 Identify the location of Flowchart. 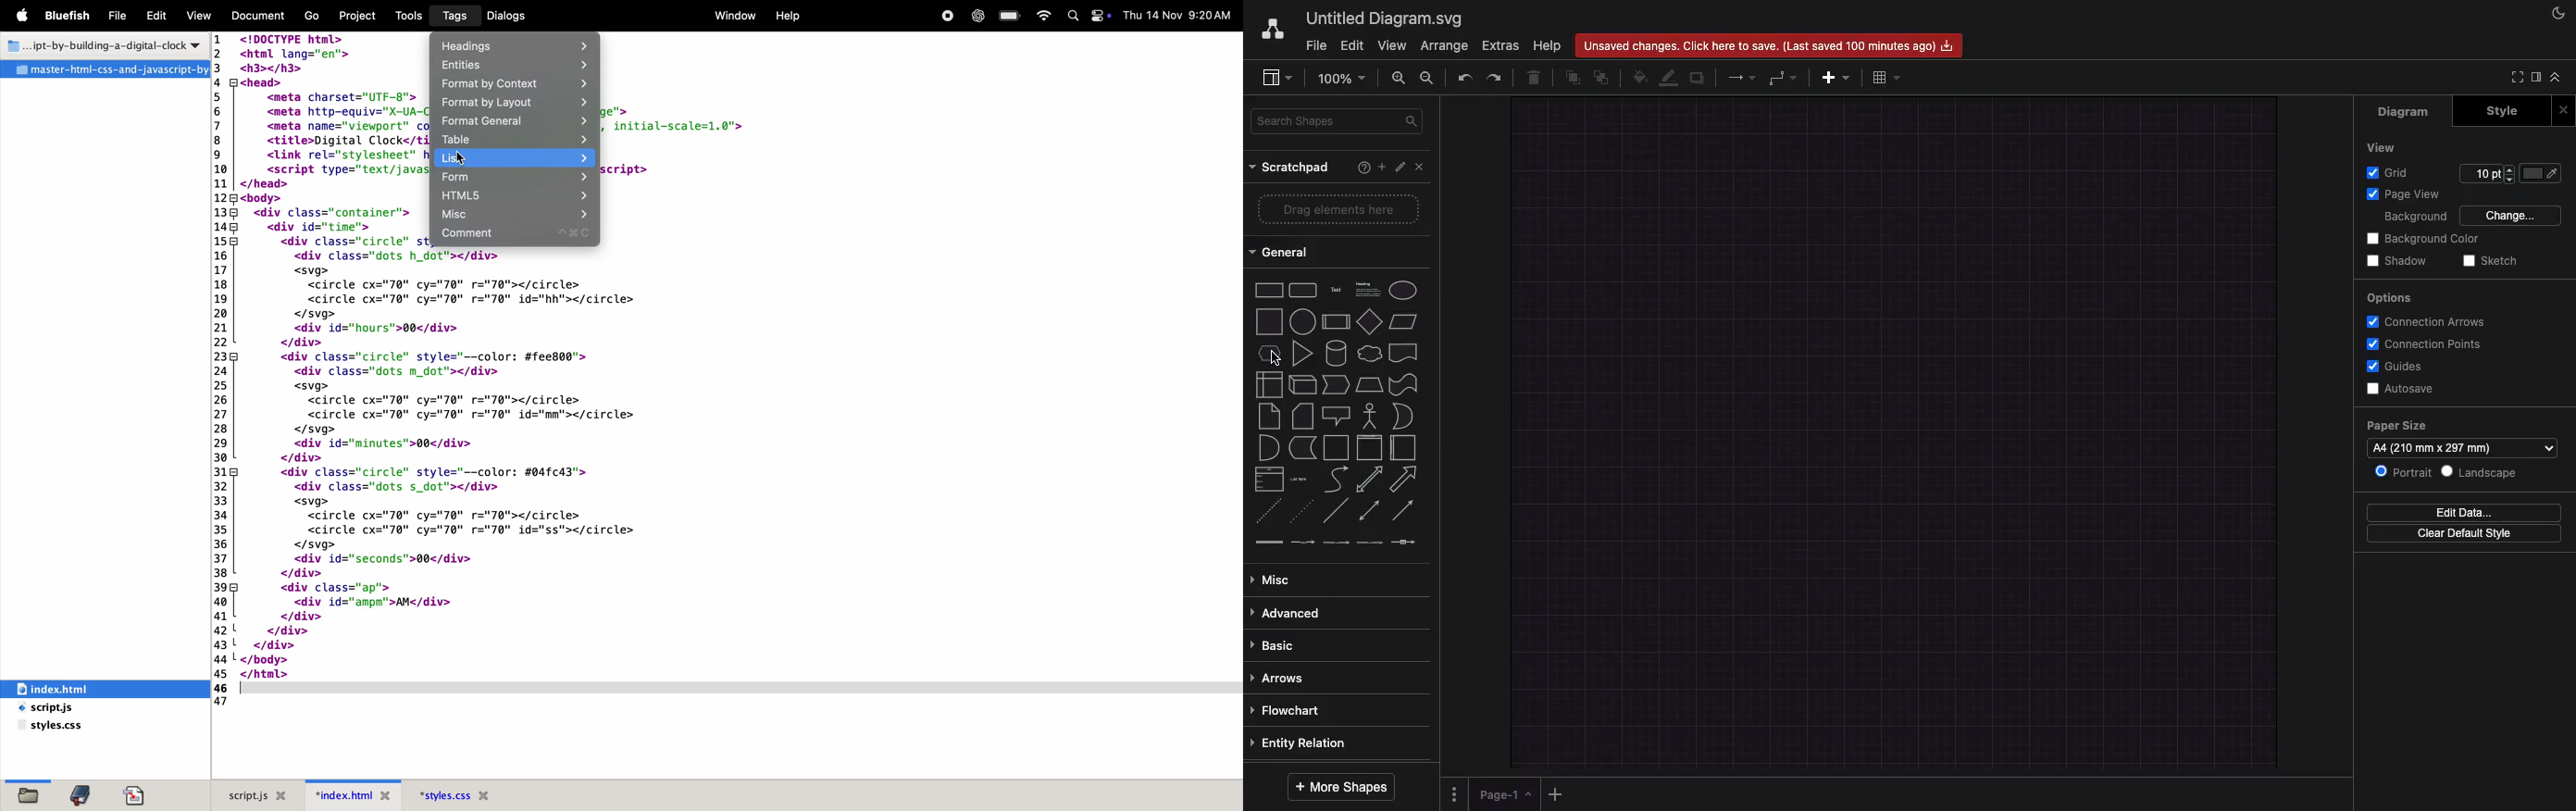
(1288, 712).